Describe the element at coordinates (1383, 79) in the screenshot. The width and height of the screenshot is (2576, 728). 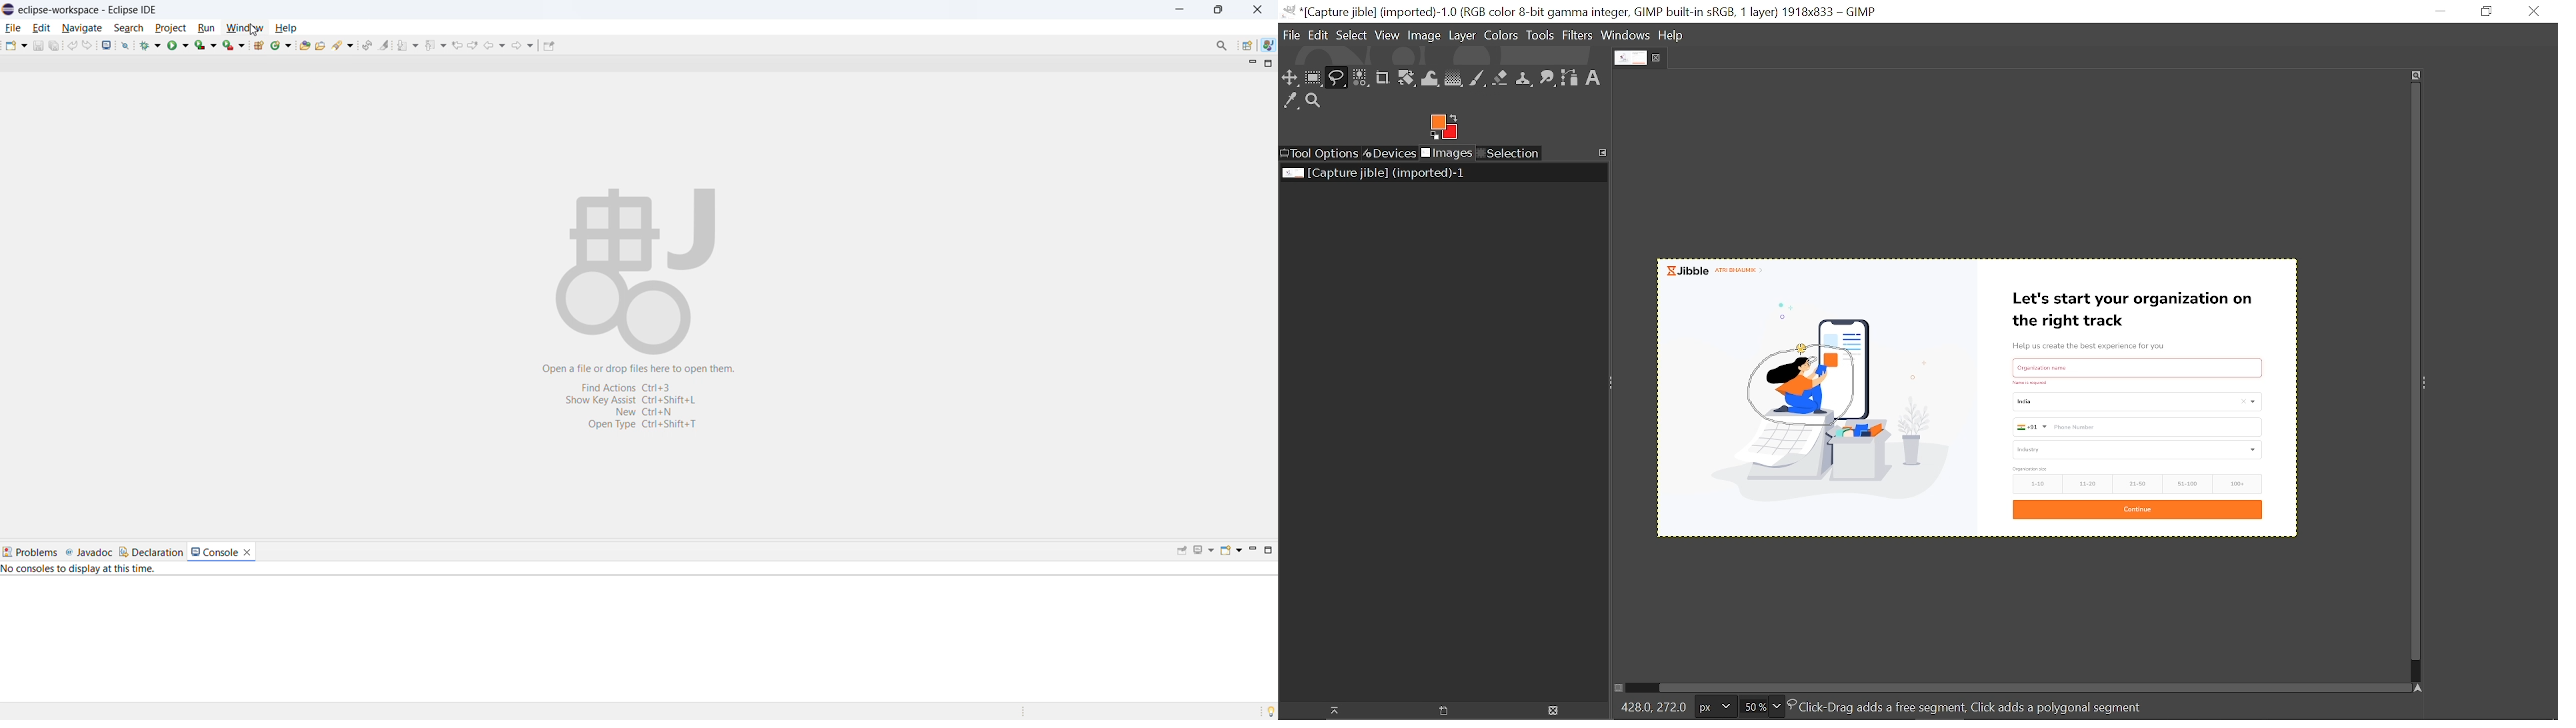
I see `Crop text tool` at that location.